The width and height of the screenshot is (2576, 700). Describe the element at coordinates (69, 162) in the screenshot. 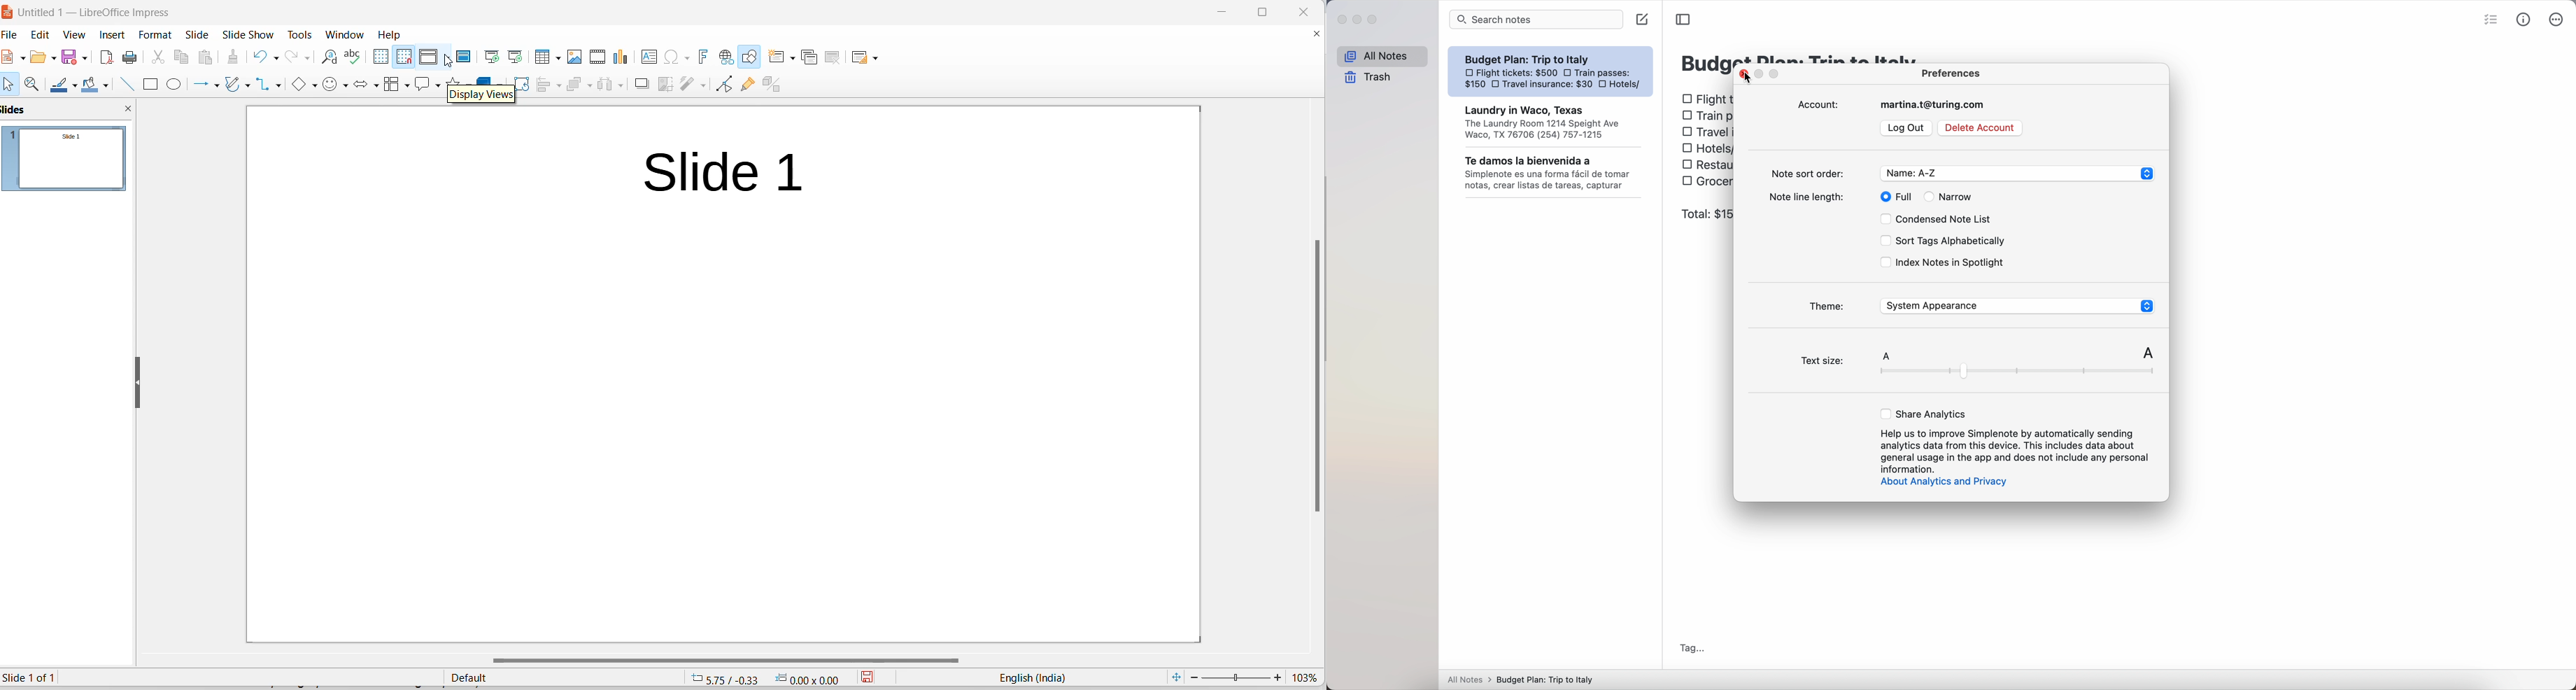

I see `slides` at that location.